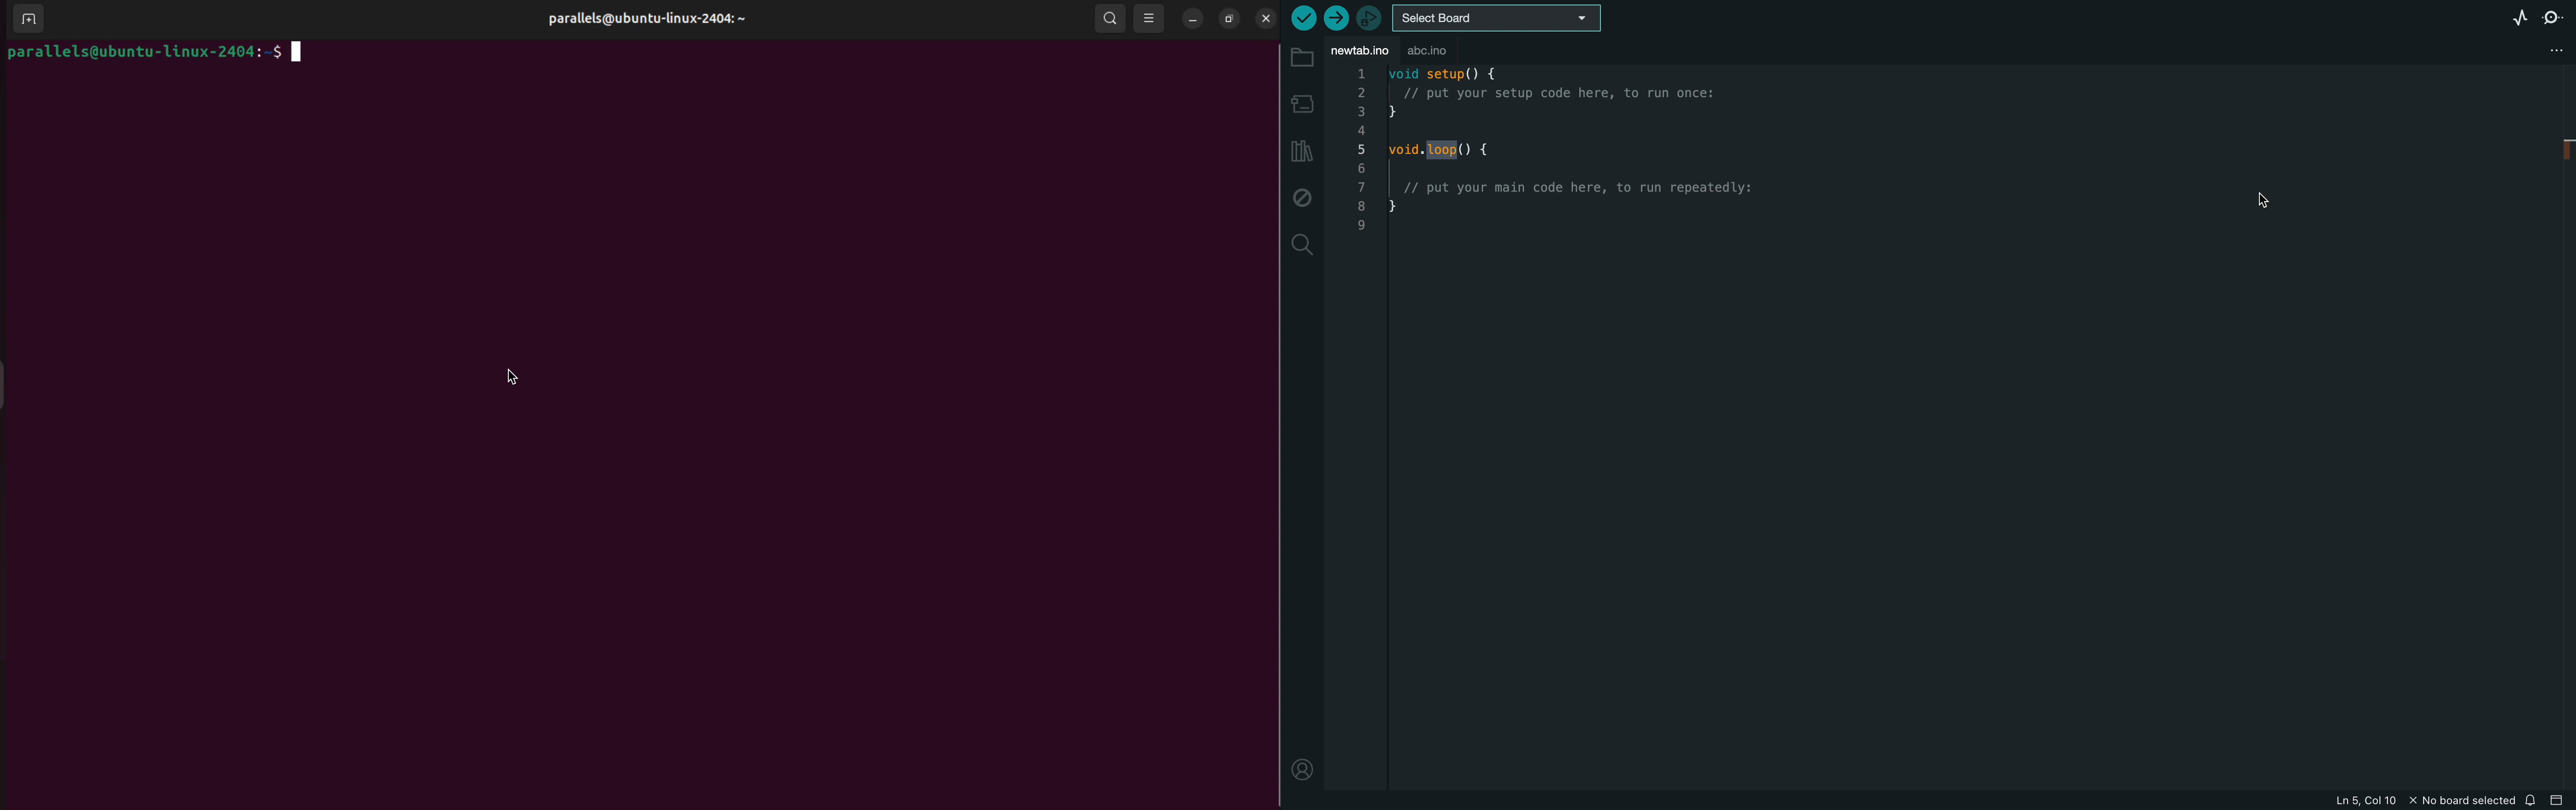 This screenshot has height=812, width=2576. Describe the element at coordinates (1300, 150) in the screenshot. I see `library manager` at that location.